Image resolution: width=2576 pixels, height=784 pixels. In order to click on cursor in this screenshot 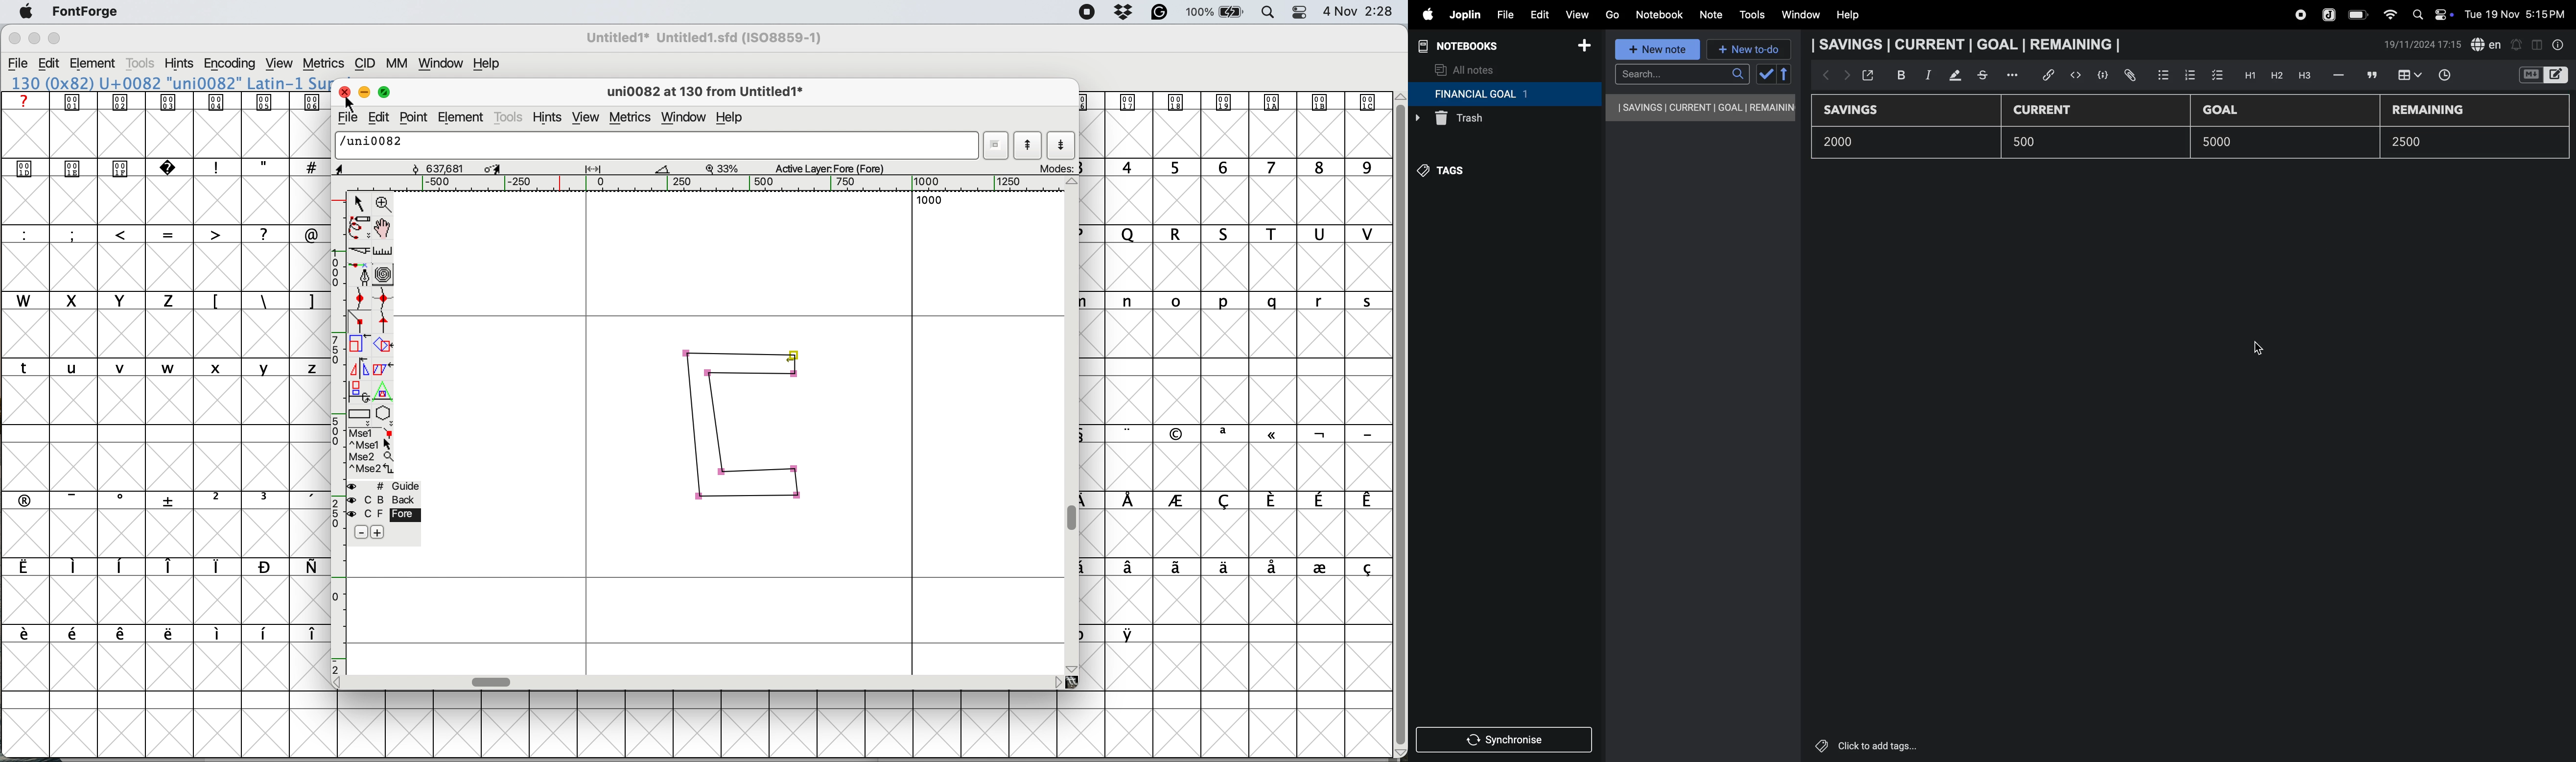, I will do `click(2260, 351)`.